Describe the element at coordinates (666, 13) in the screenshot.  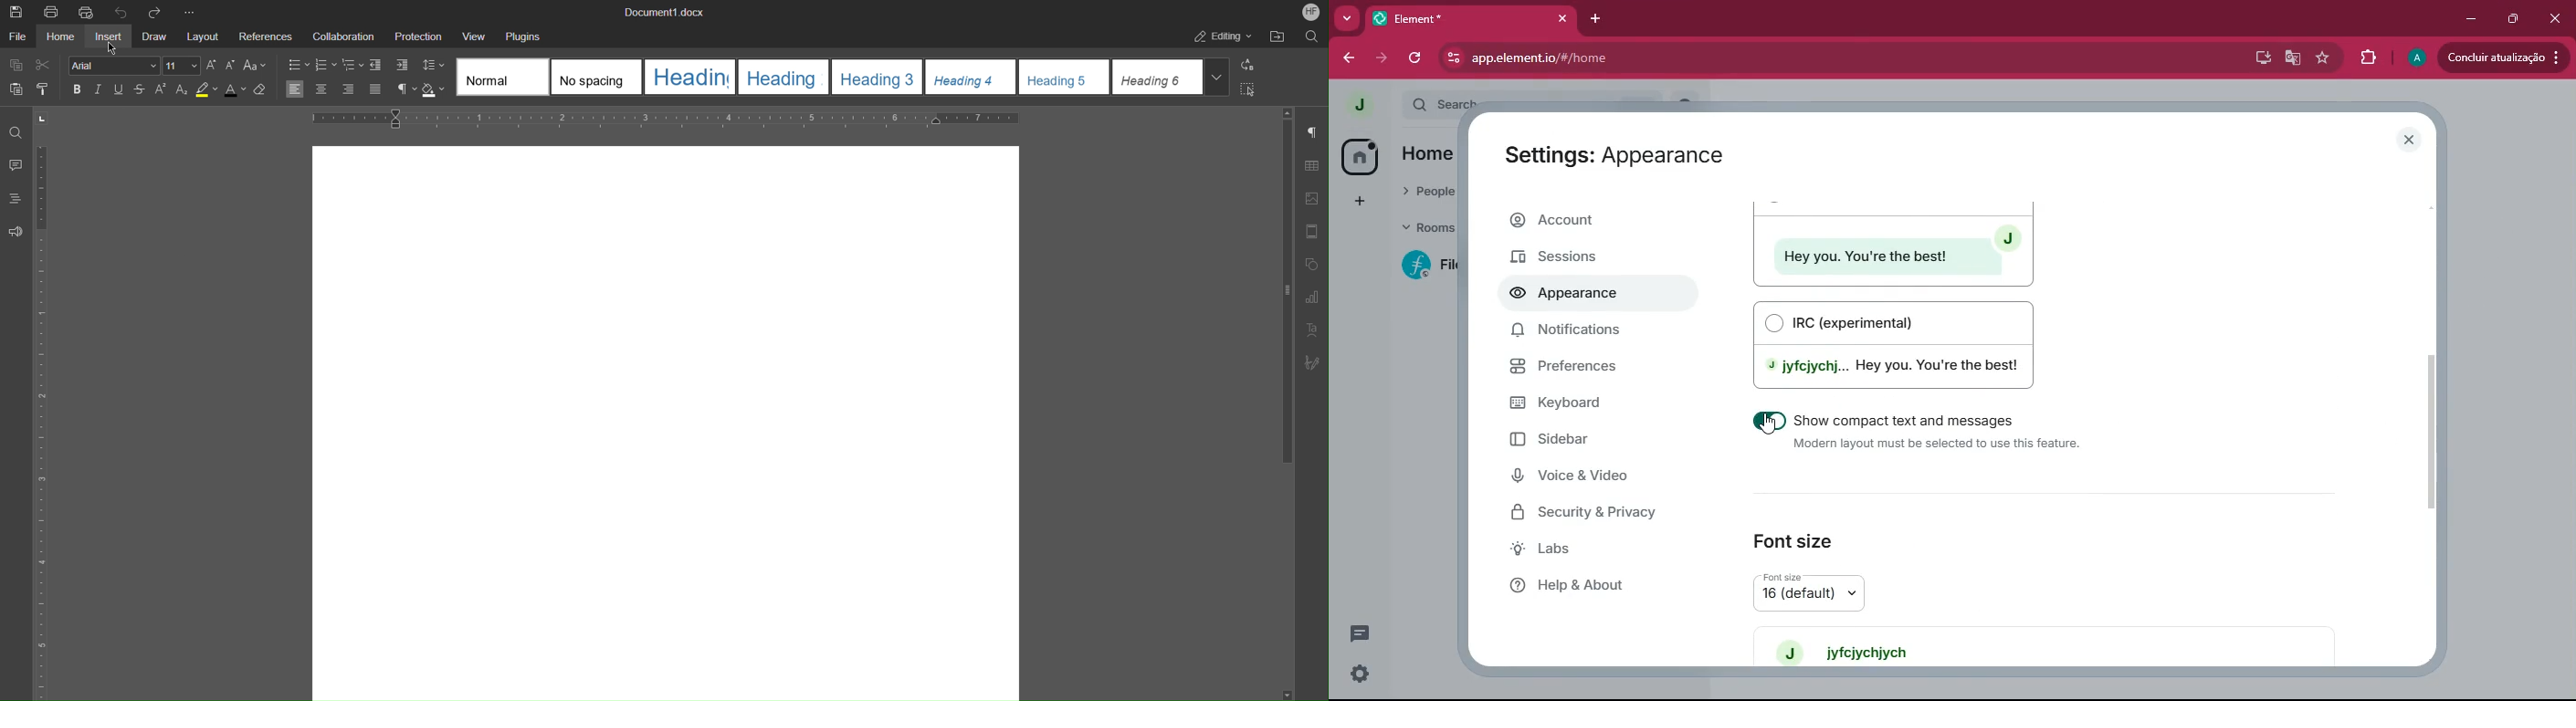
I see `Document1.docx` at that location.